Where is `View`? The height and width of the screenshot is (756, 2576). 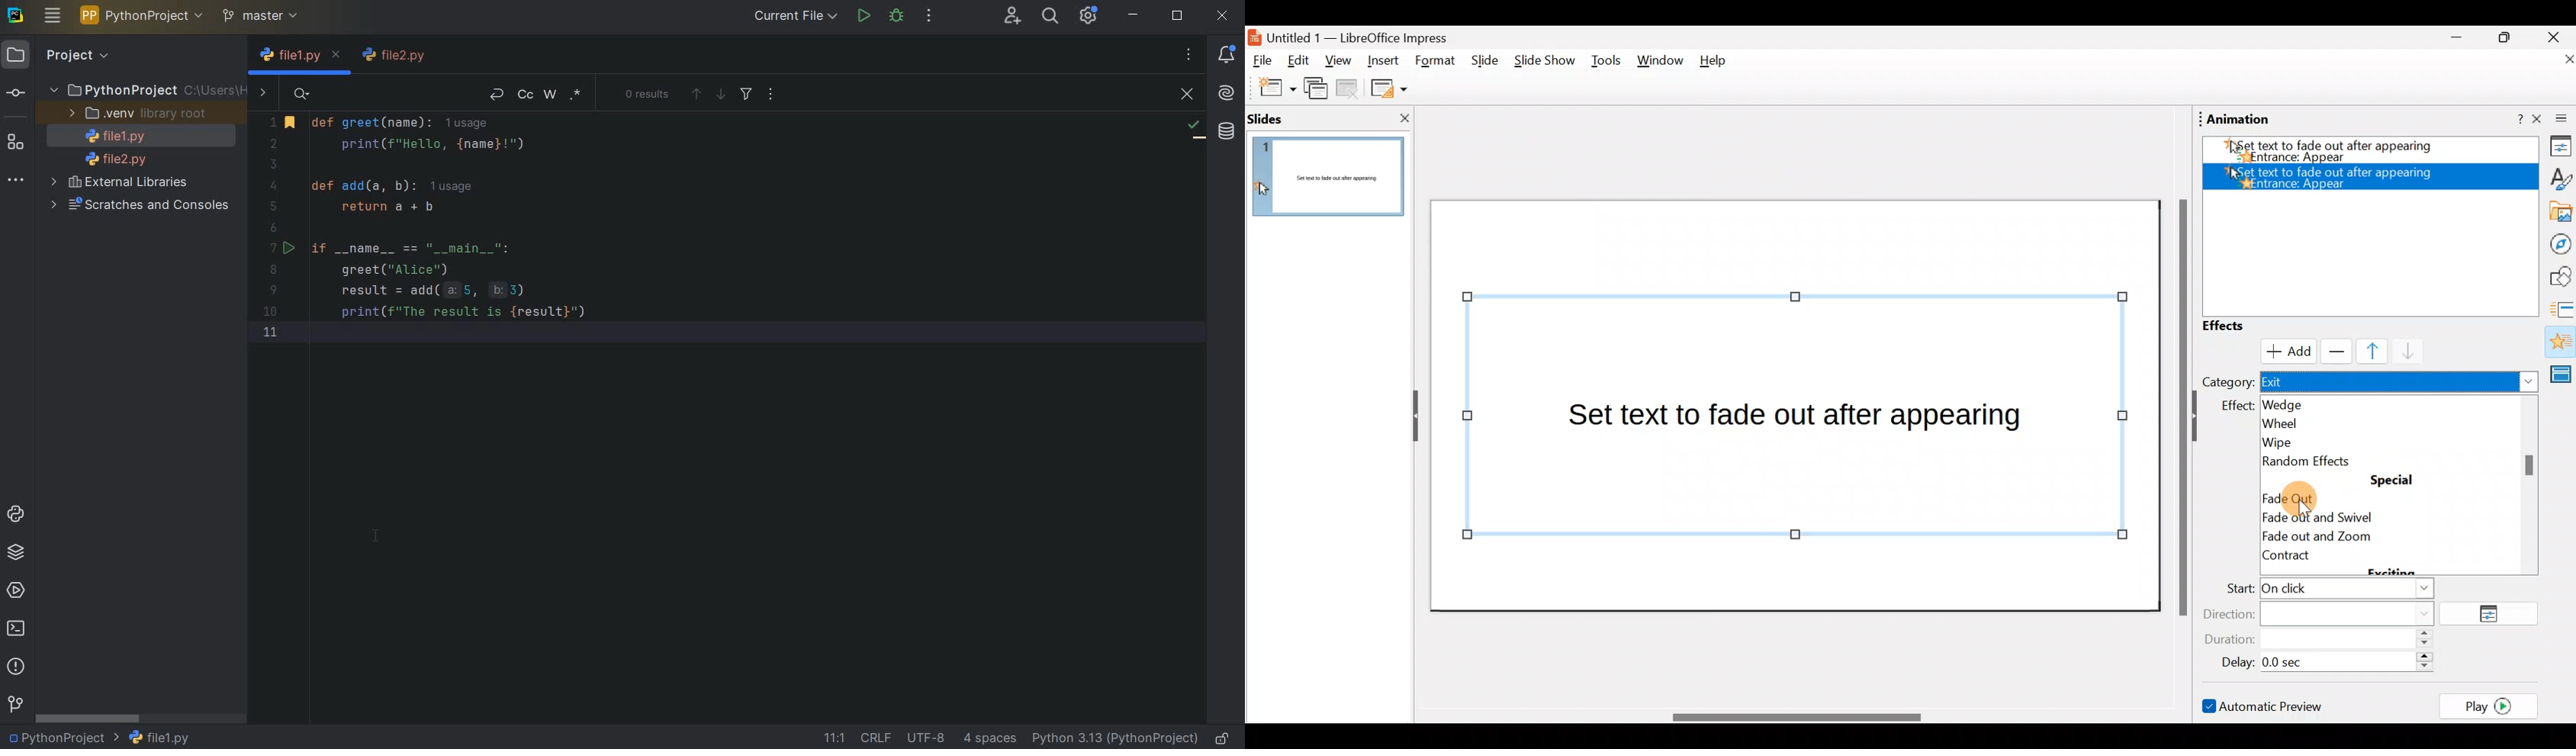 View is located at coordinates (1338, 64).